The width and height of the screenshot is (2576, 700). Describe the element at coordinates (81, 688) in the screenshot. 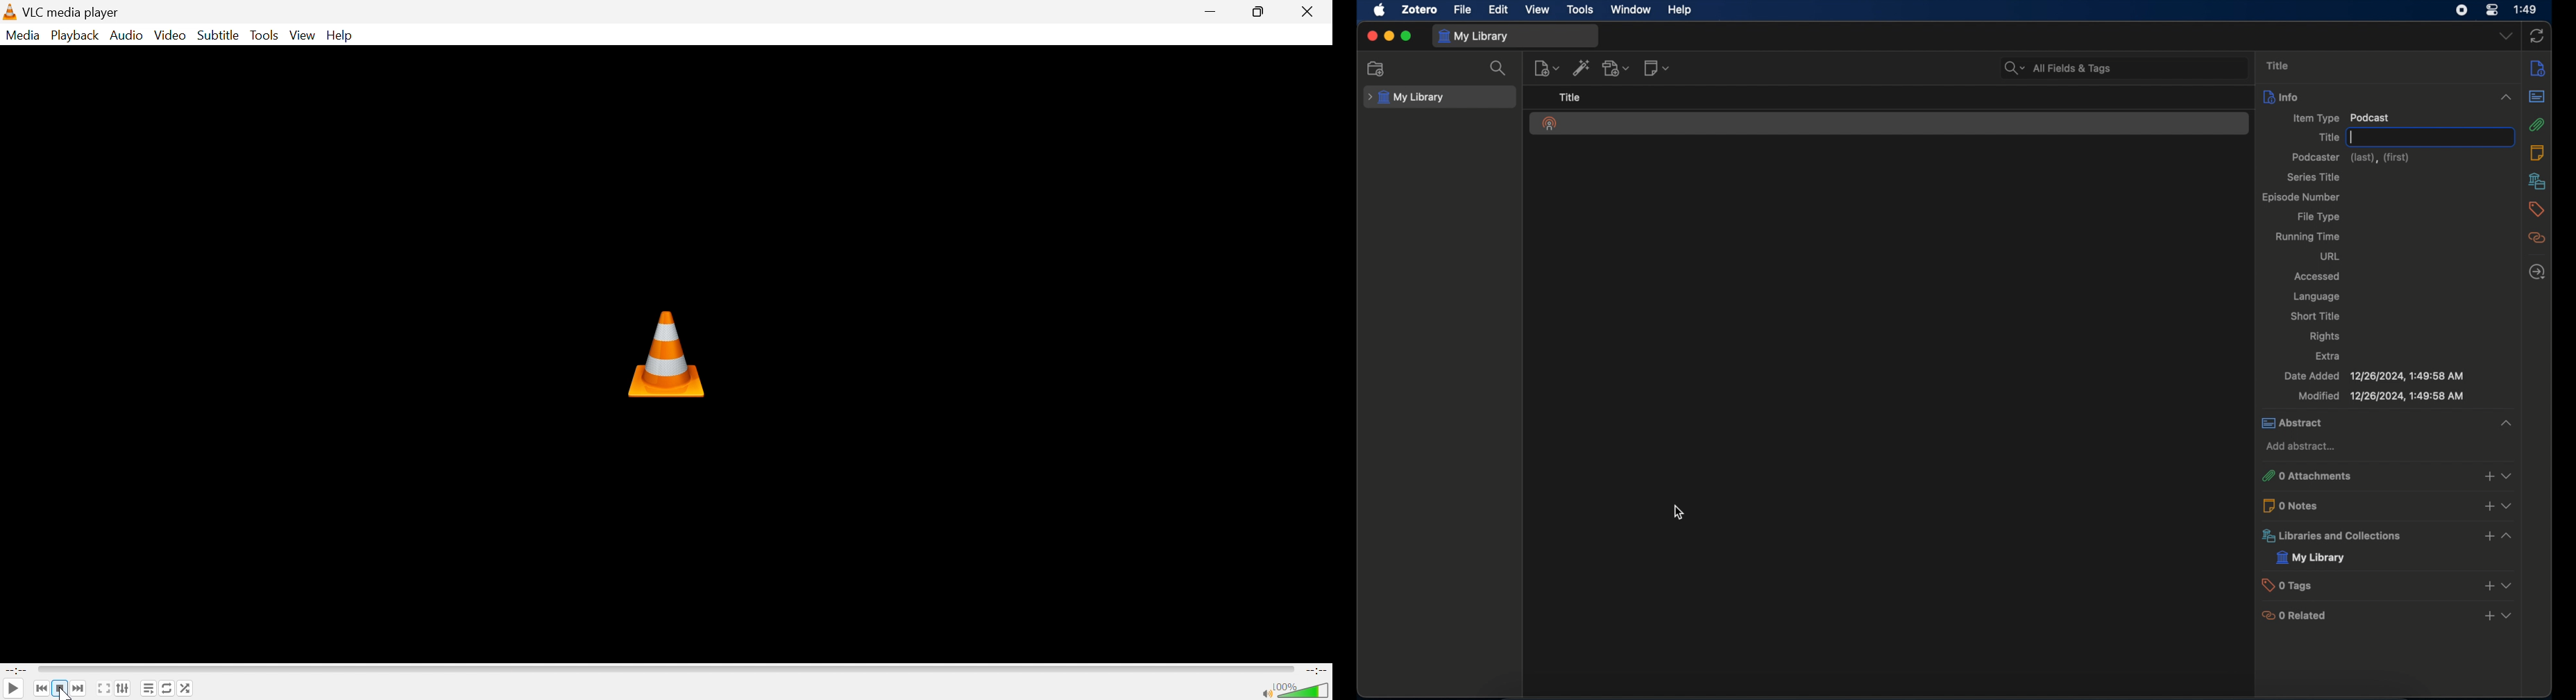

I see `Next media in the playlist, skip forward when held` at that location.